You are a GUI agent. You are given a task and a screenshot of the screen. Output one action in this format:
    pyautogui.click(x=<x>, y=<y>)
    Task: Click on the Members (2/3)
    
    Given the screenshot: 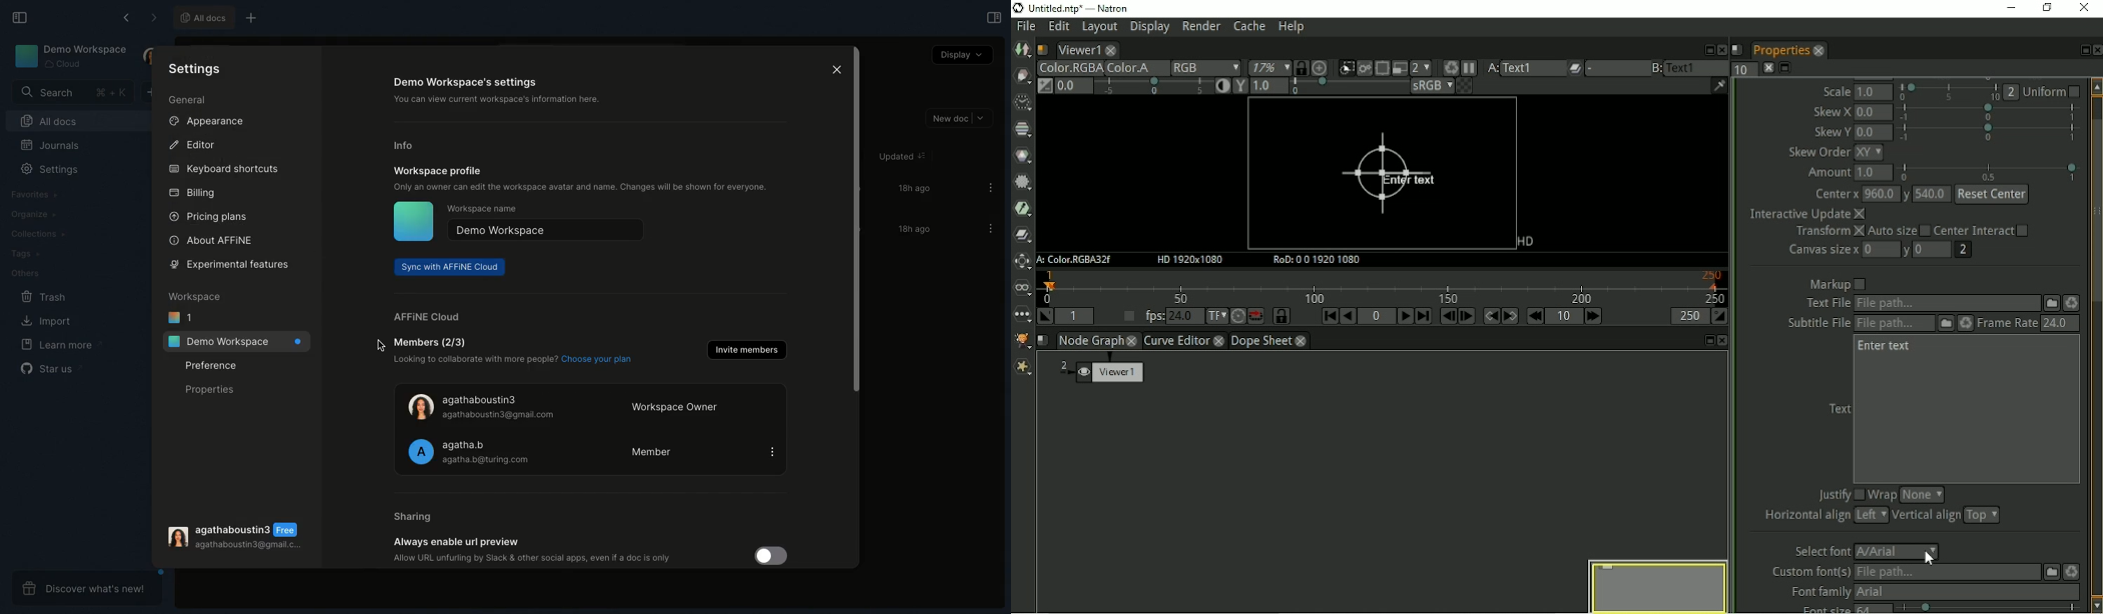 What is the action you would take?
    pyautogui.click(x=517, y=353)
    